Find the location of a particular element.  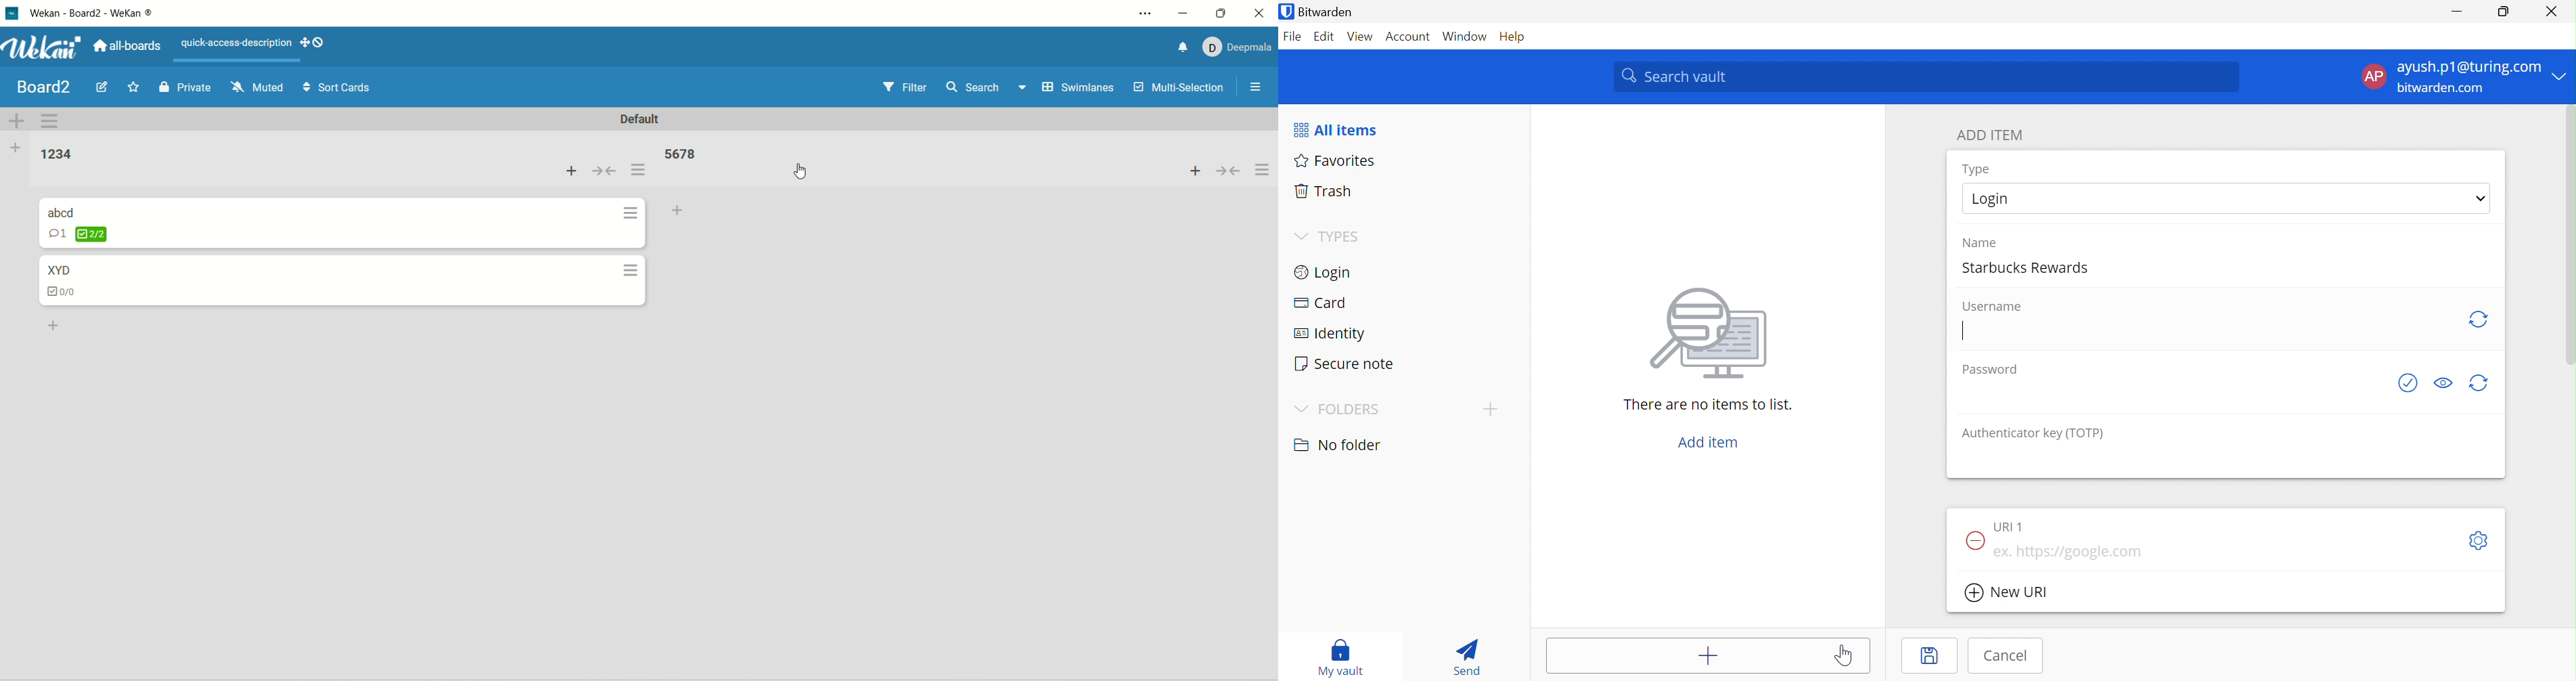

notification is located at coordinates (1180, 49).